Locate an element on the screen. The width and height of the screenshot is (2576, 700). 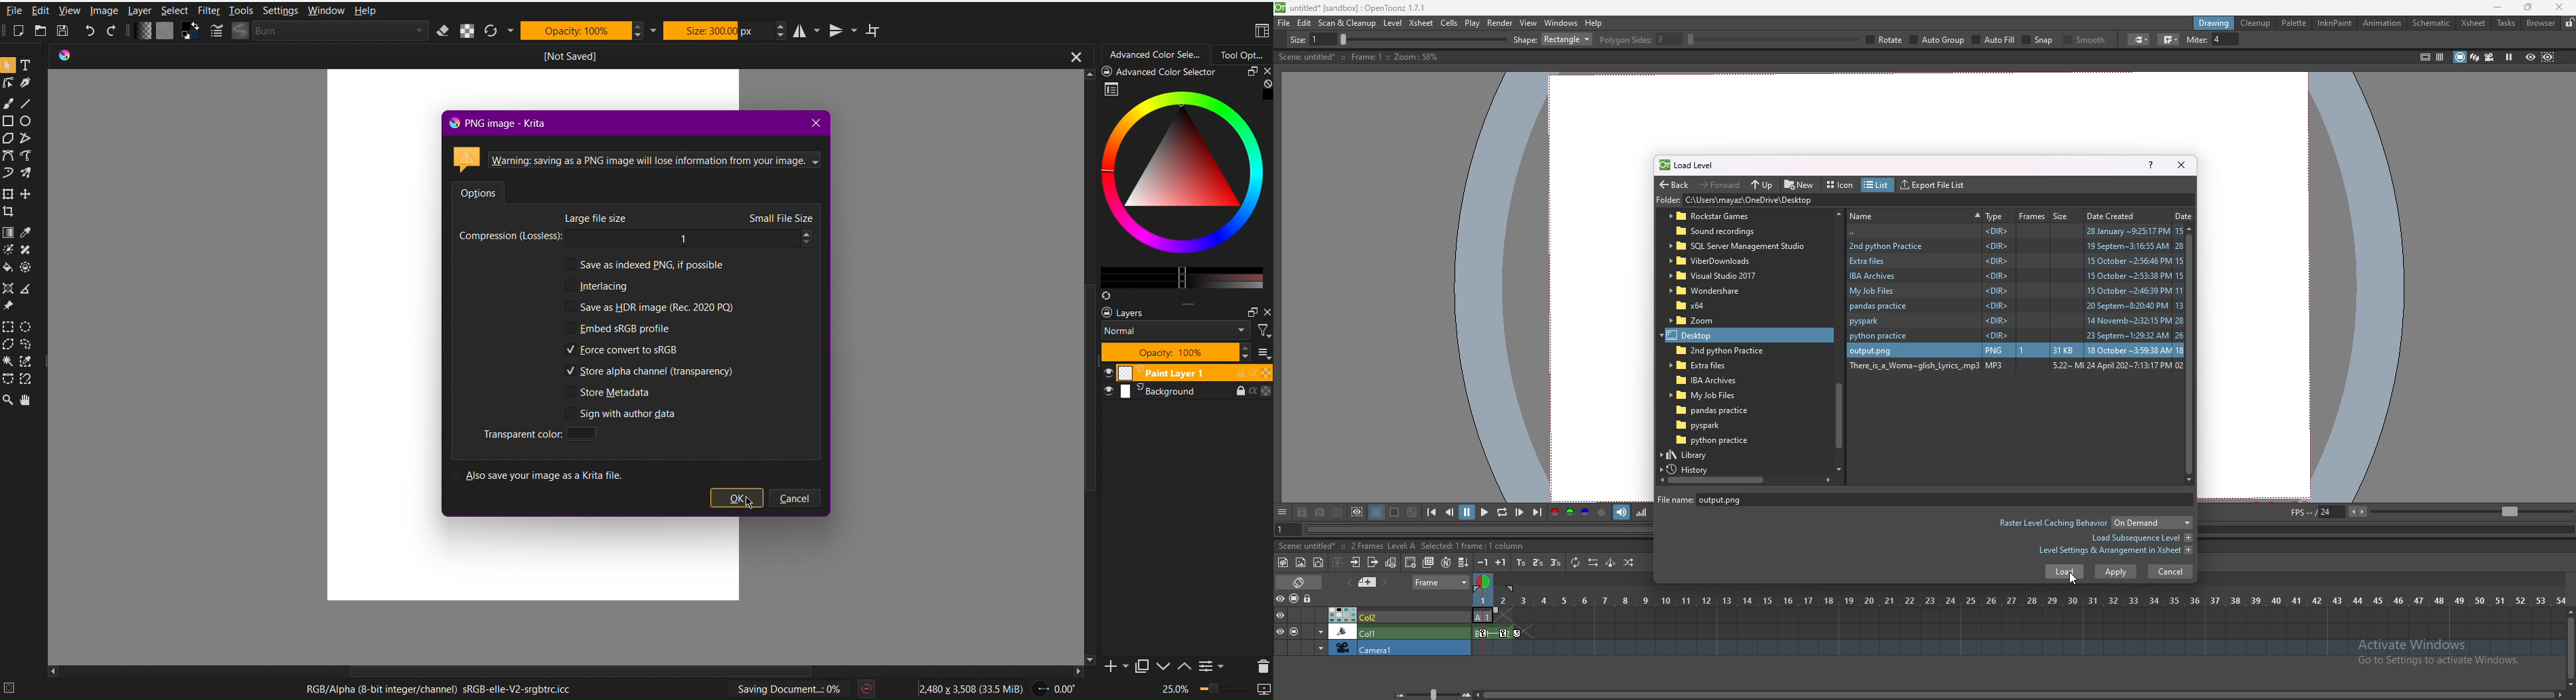
folder is located at coordinates (2014, 368).